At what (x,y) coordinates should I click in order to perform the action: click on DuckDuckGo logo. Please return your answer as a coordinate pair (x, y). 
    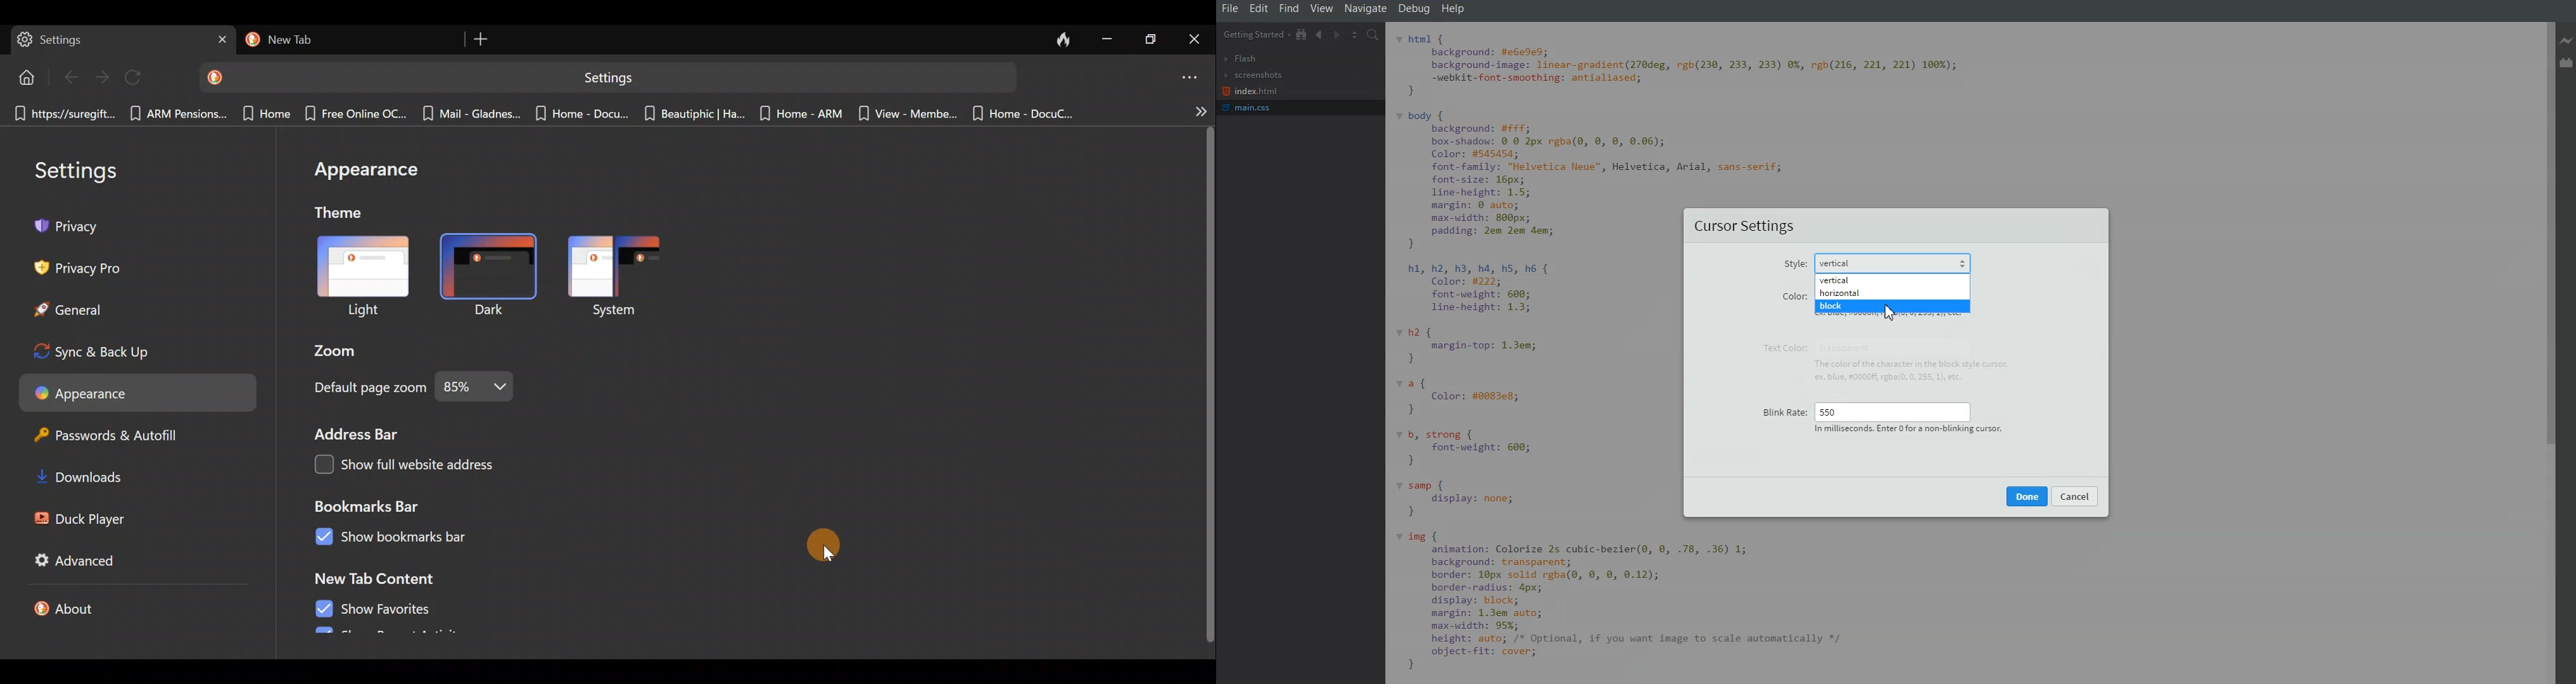
    Looking at the image, I should click on (219, 77).